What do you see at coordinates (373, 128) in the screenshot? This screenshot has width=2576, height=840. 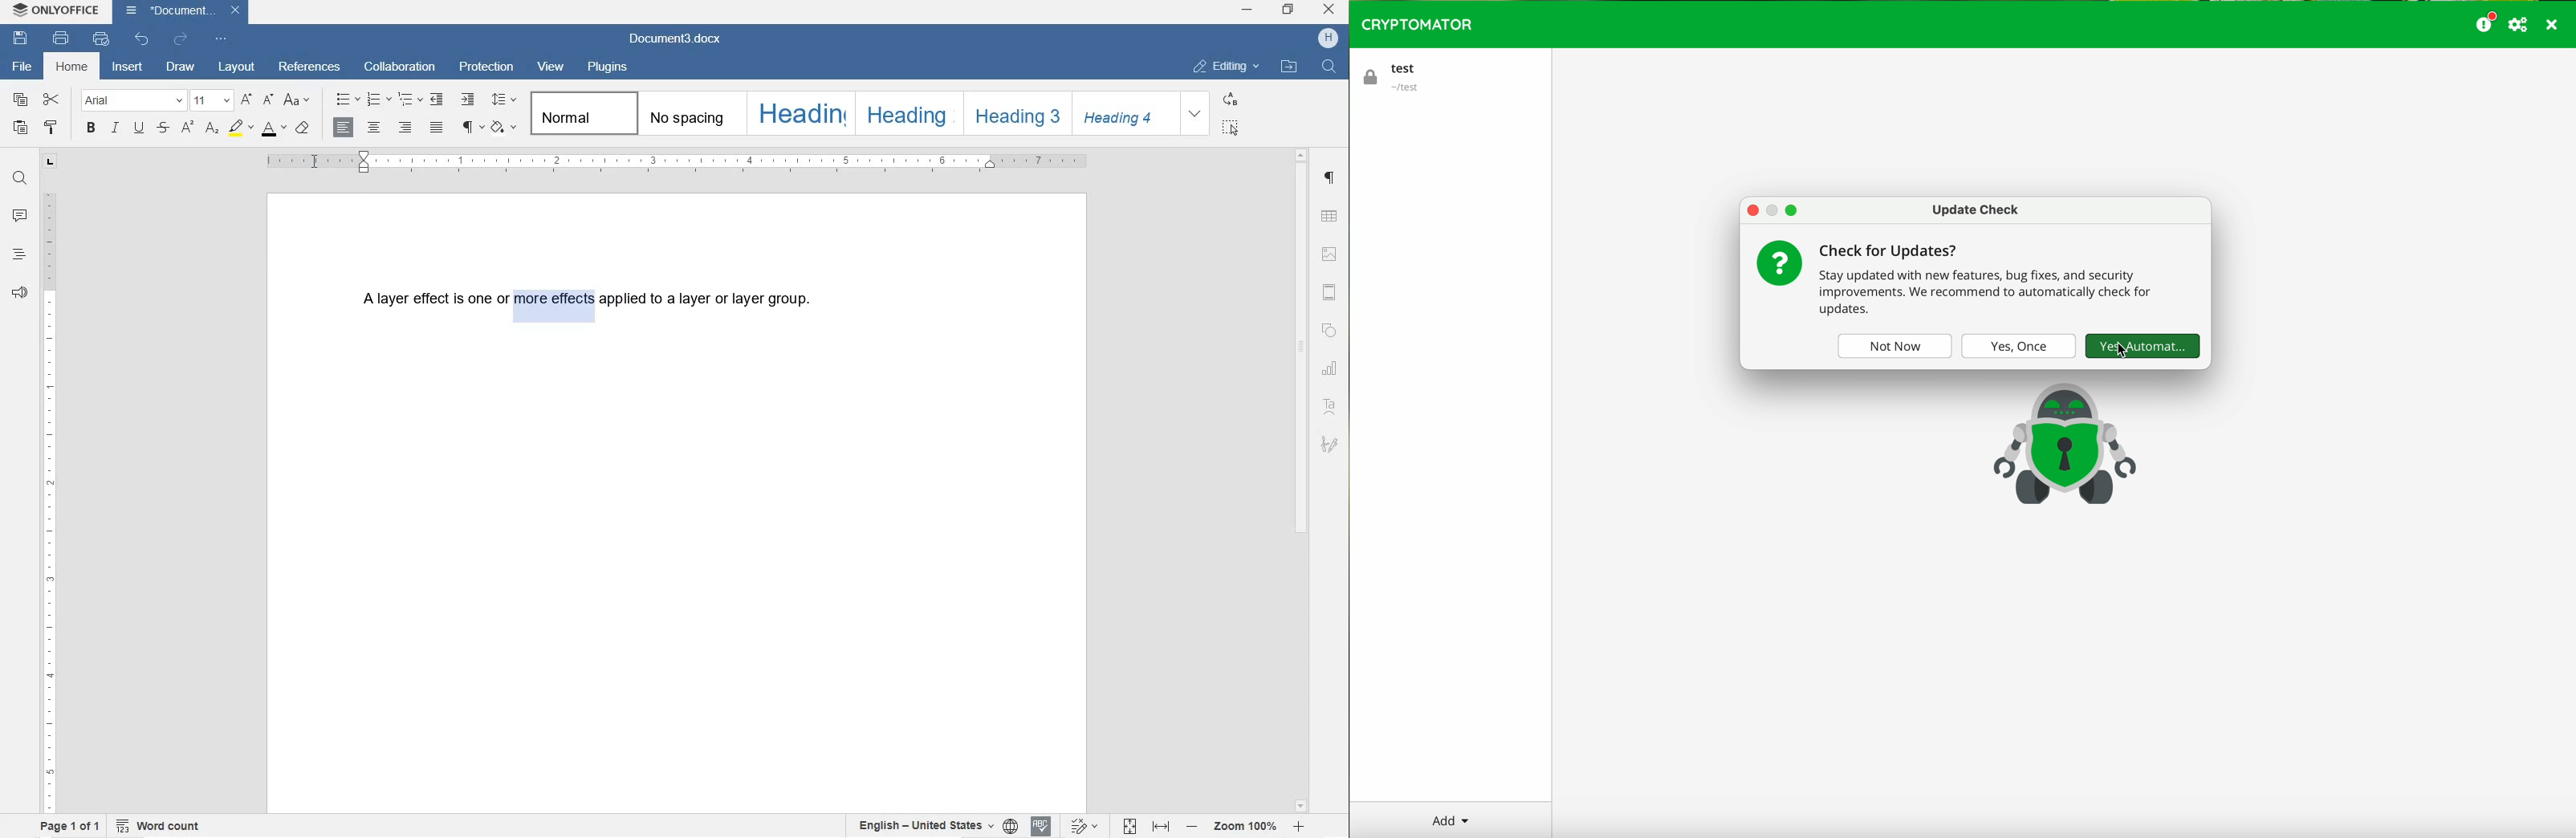 I see `ALIGN CENTER` at bounding box center [373, 128].